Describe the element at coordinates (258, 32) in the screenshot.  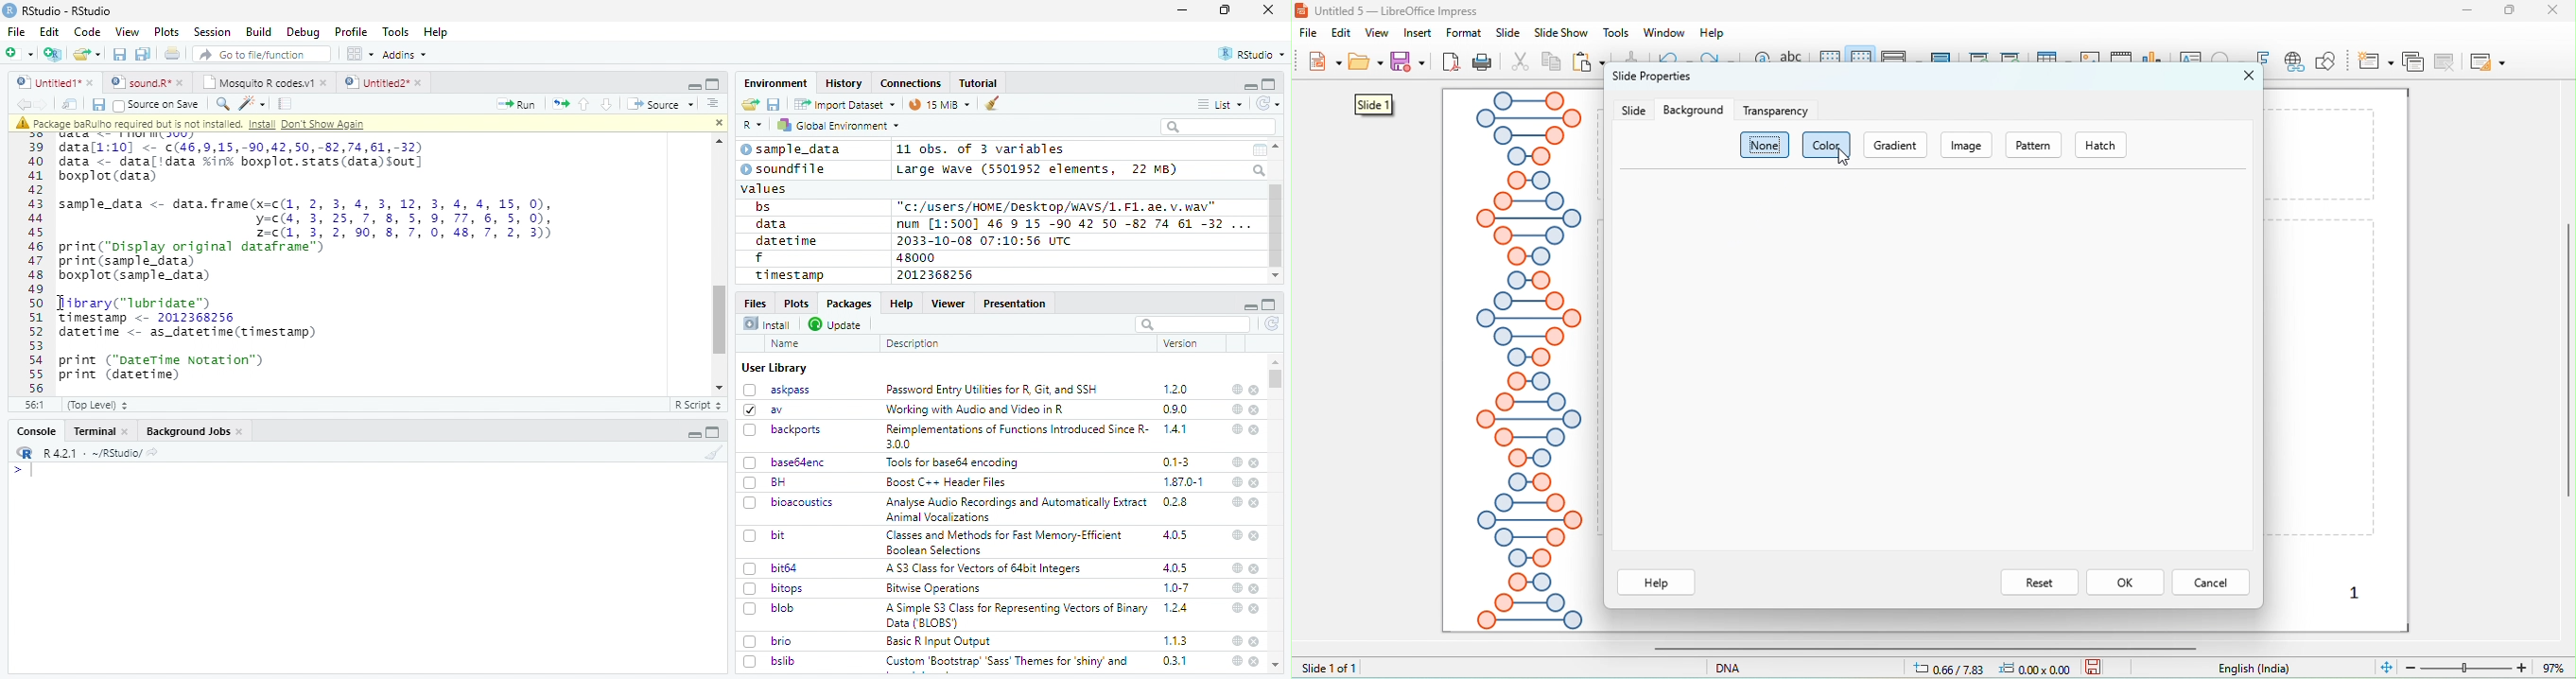
I see `Build` at that location.